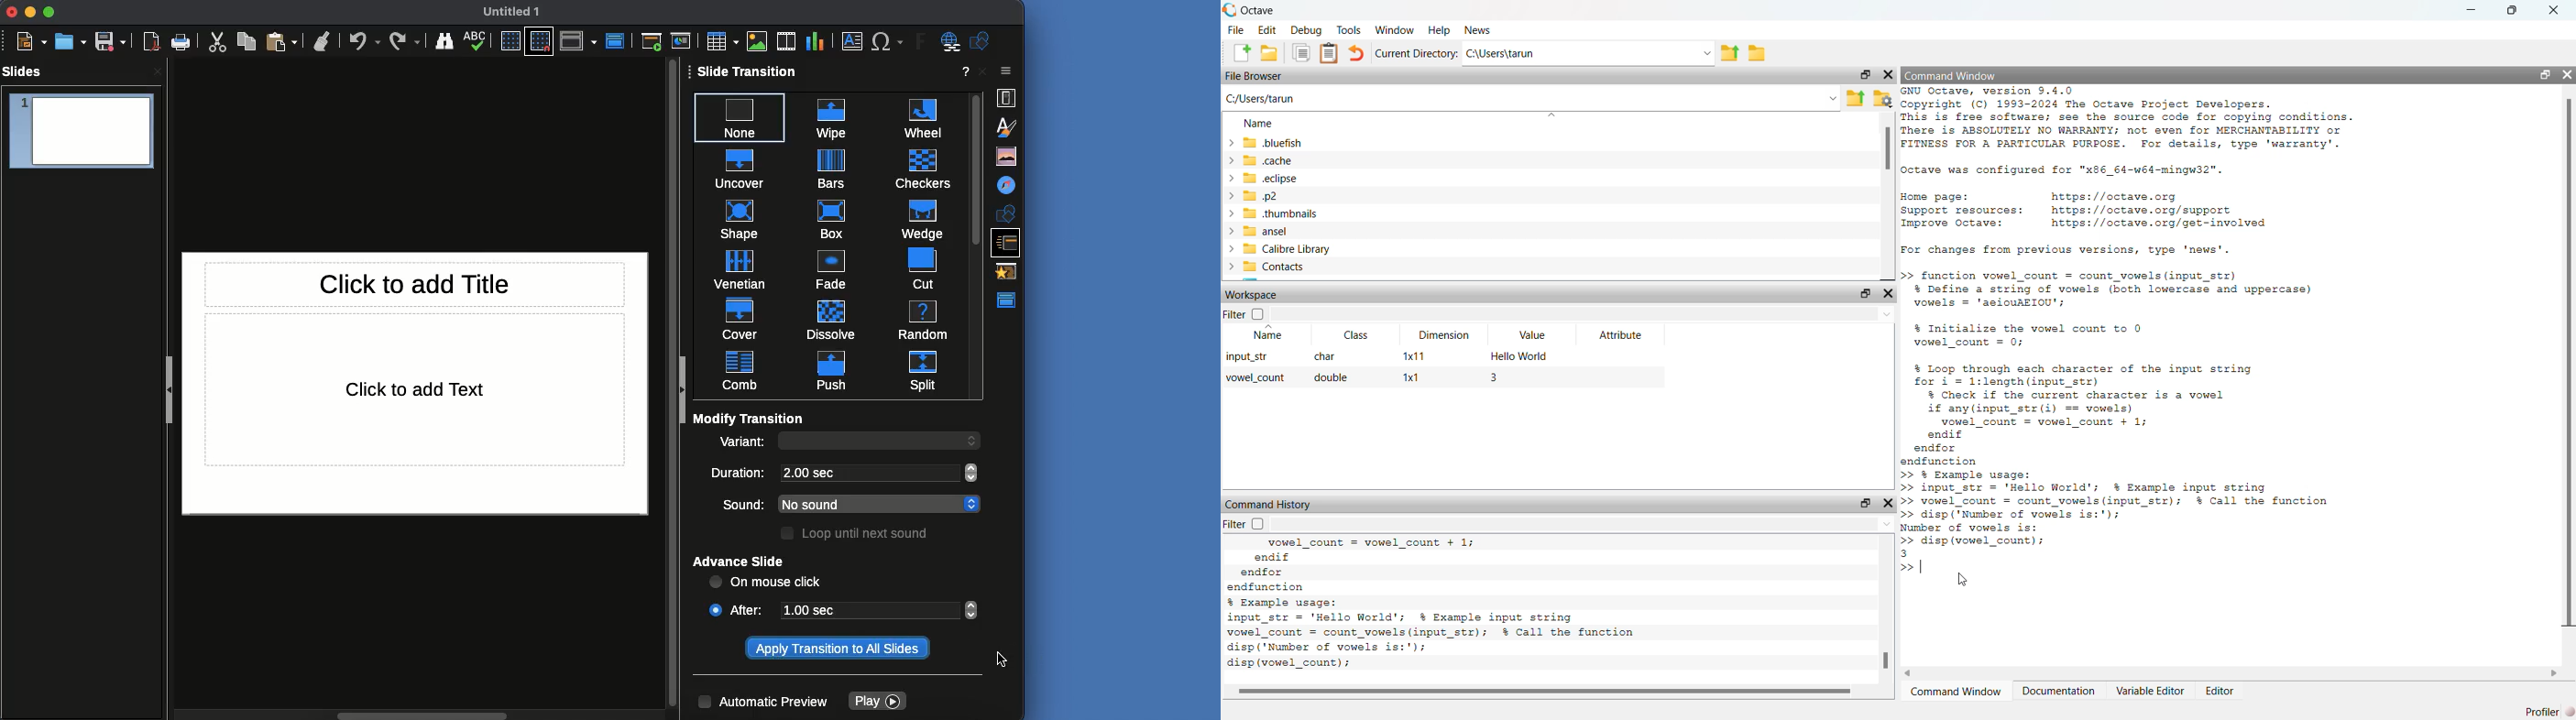 This screenshot has width=2576, height=728. What do you see at coordinates (1238, 52) in the screenshot?
I see `New script` at bounding box center [1238, 52].